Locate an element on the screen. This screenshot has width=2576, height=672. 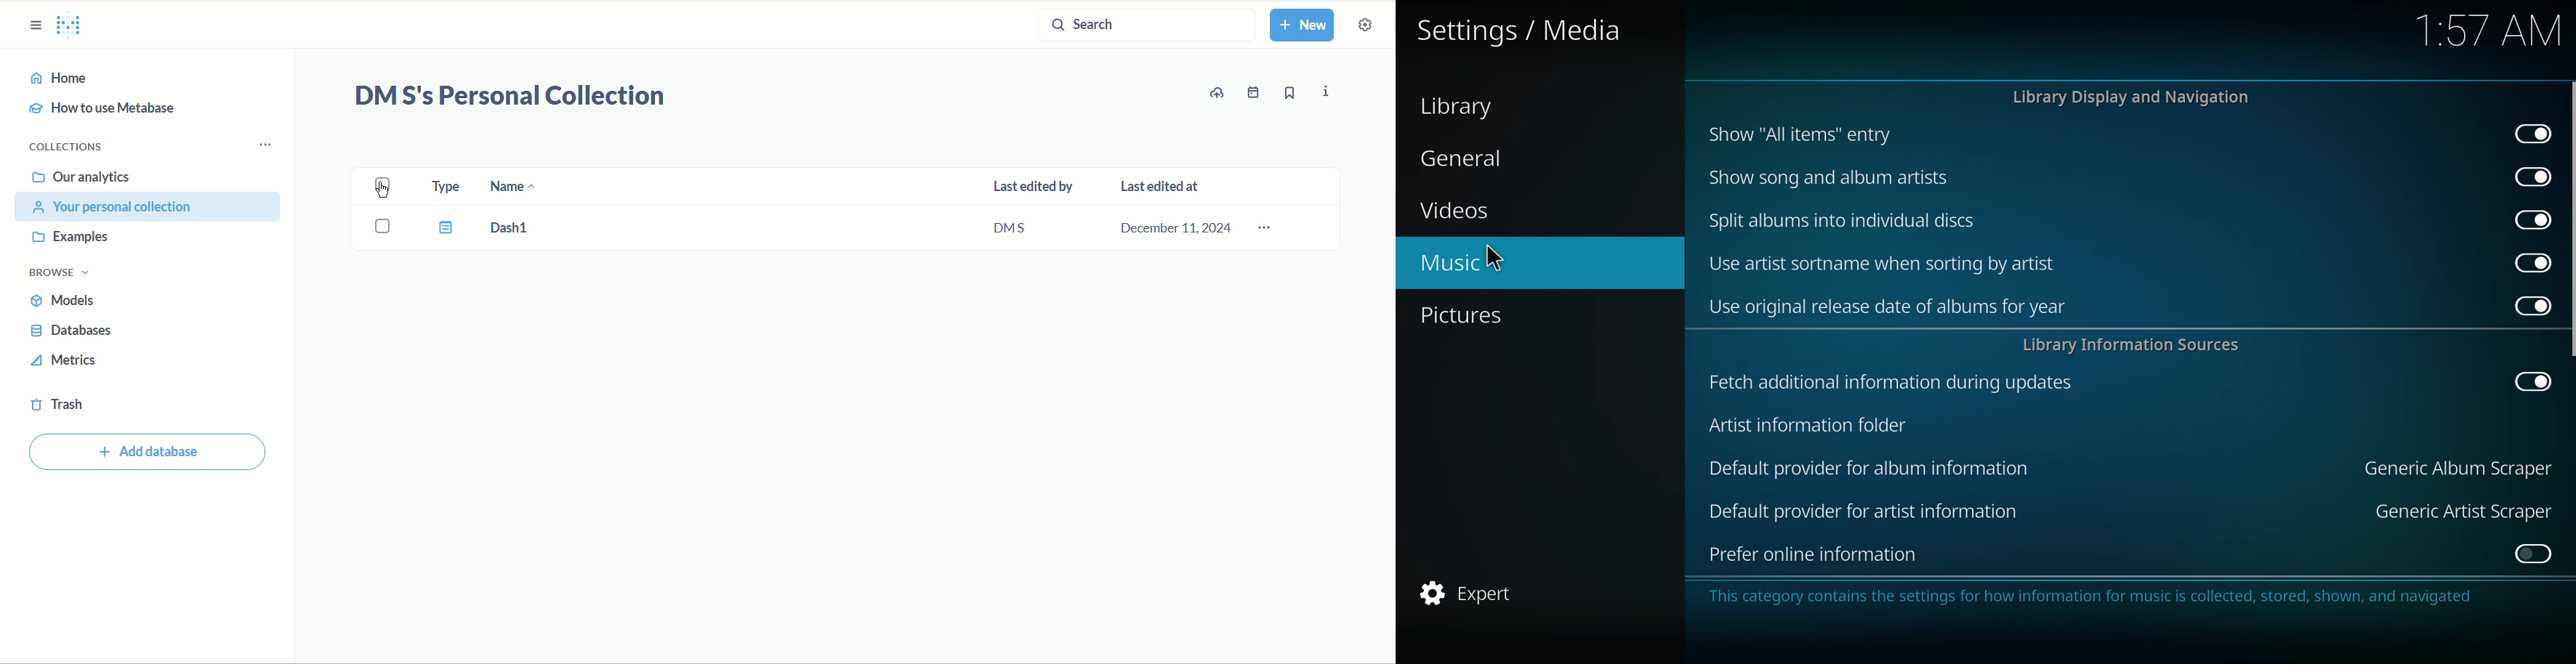
new is located at coordinates (1302, 25).